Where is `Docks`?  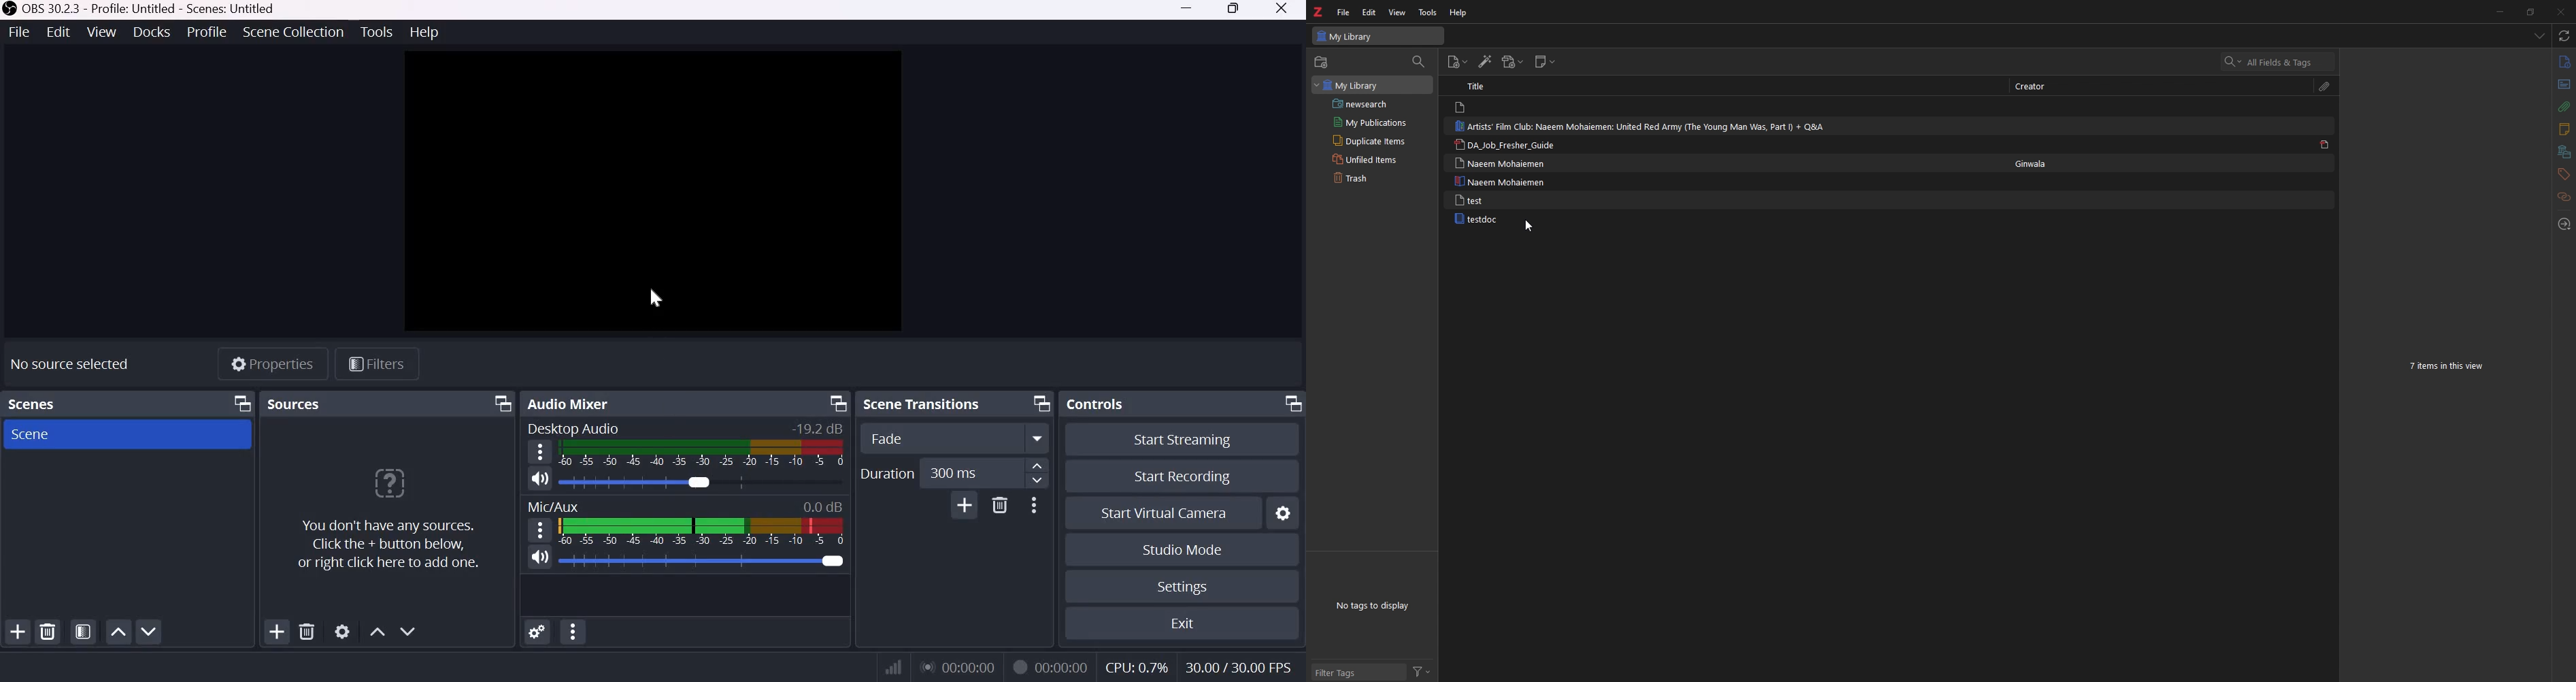 Docks is located at coordinates (152, 31).